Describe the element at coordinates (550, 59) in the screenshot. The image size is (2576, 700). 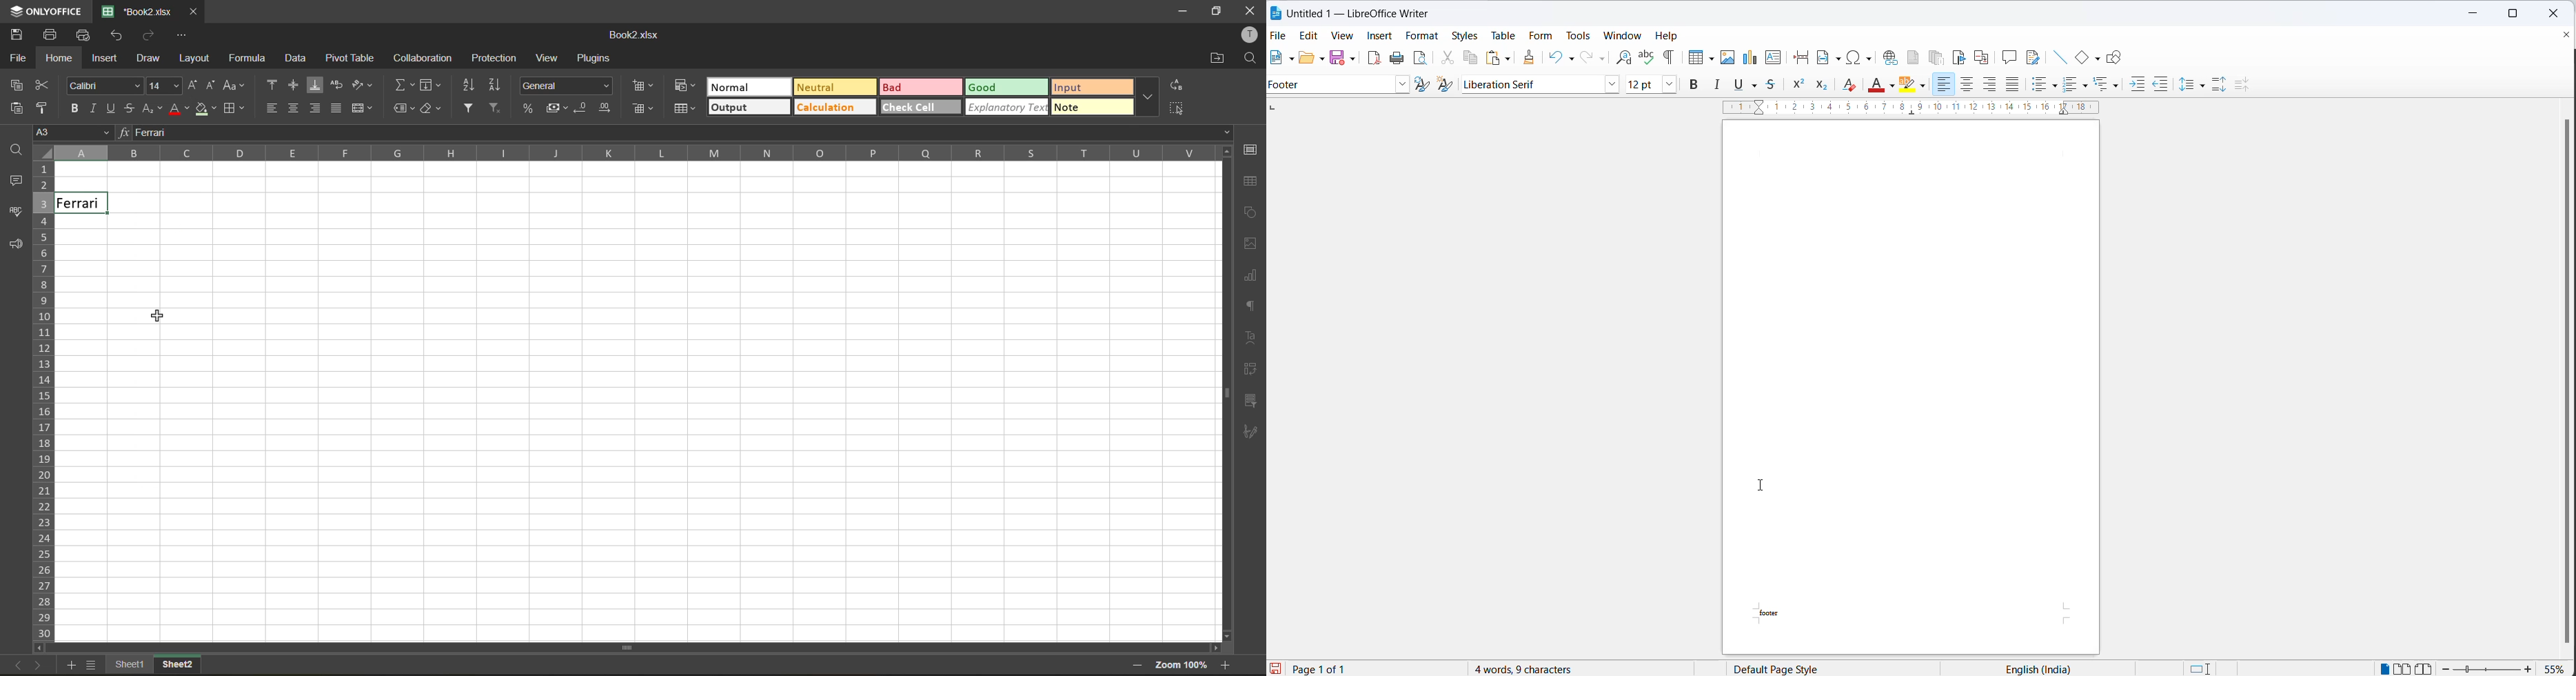
I see `view` at that location.